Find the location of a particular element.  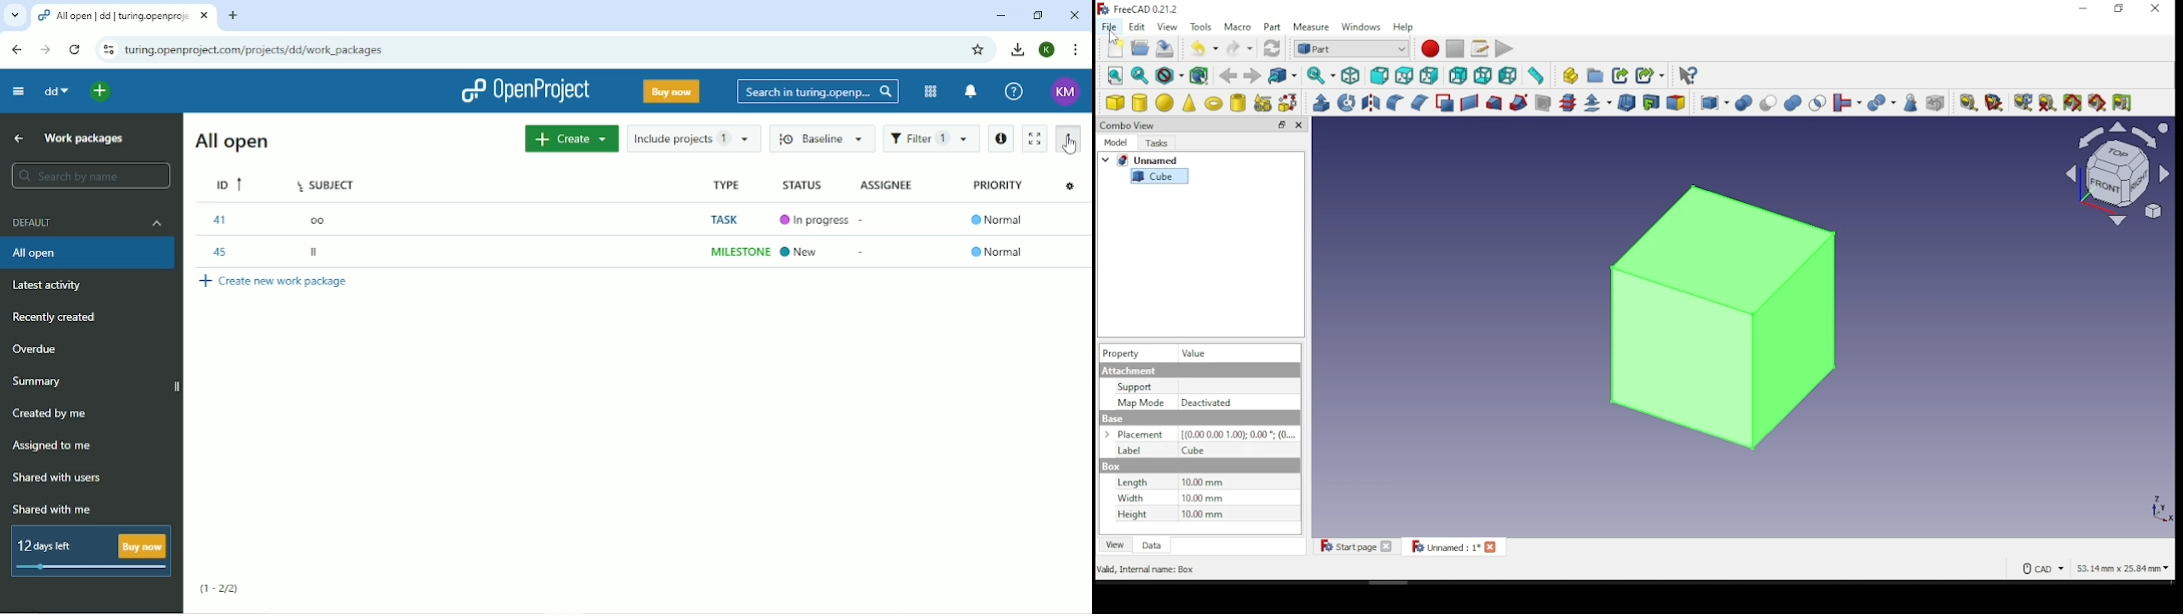

Length is located at coordinates (1132, 482).